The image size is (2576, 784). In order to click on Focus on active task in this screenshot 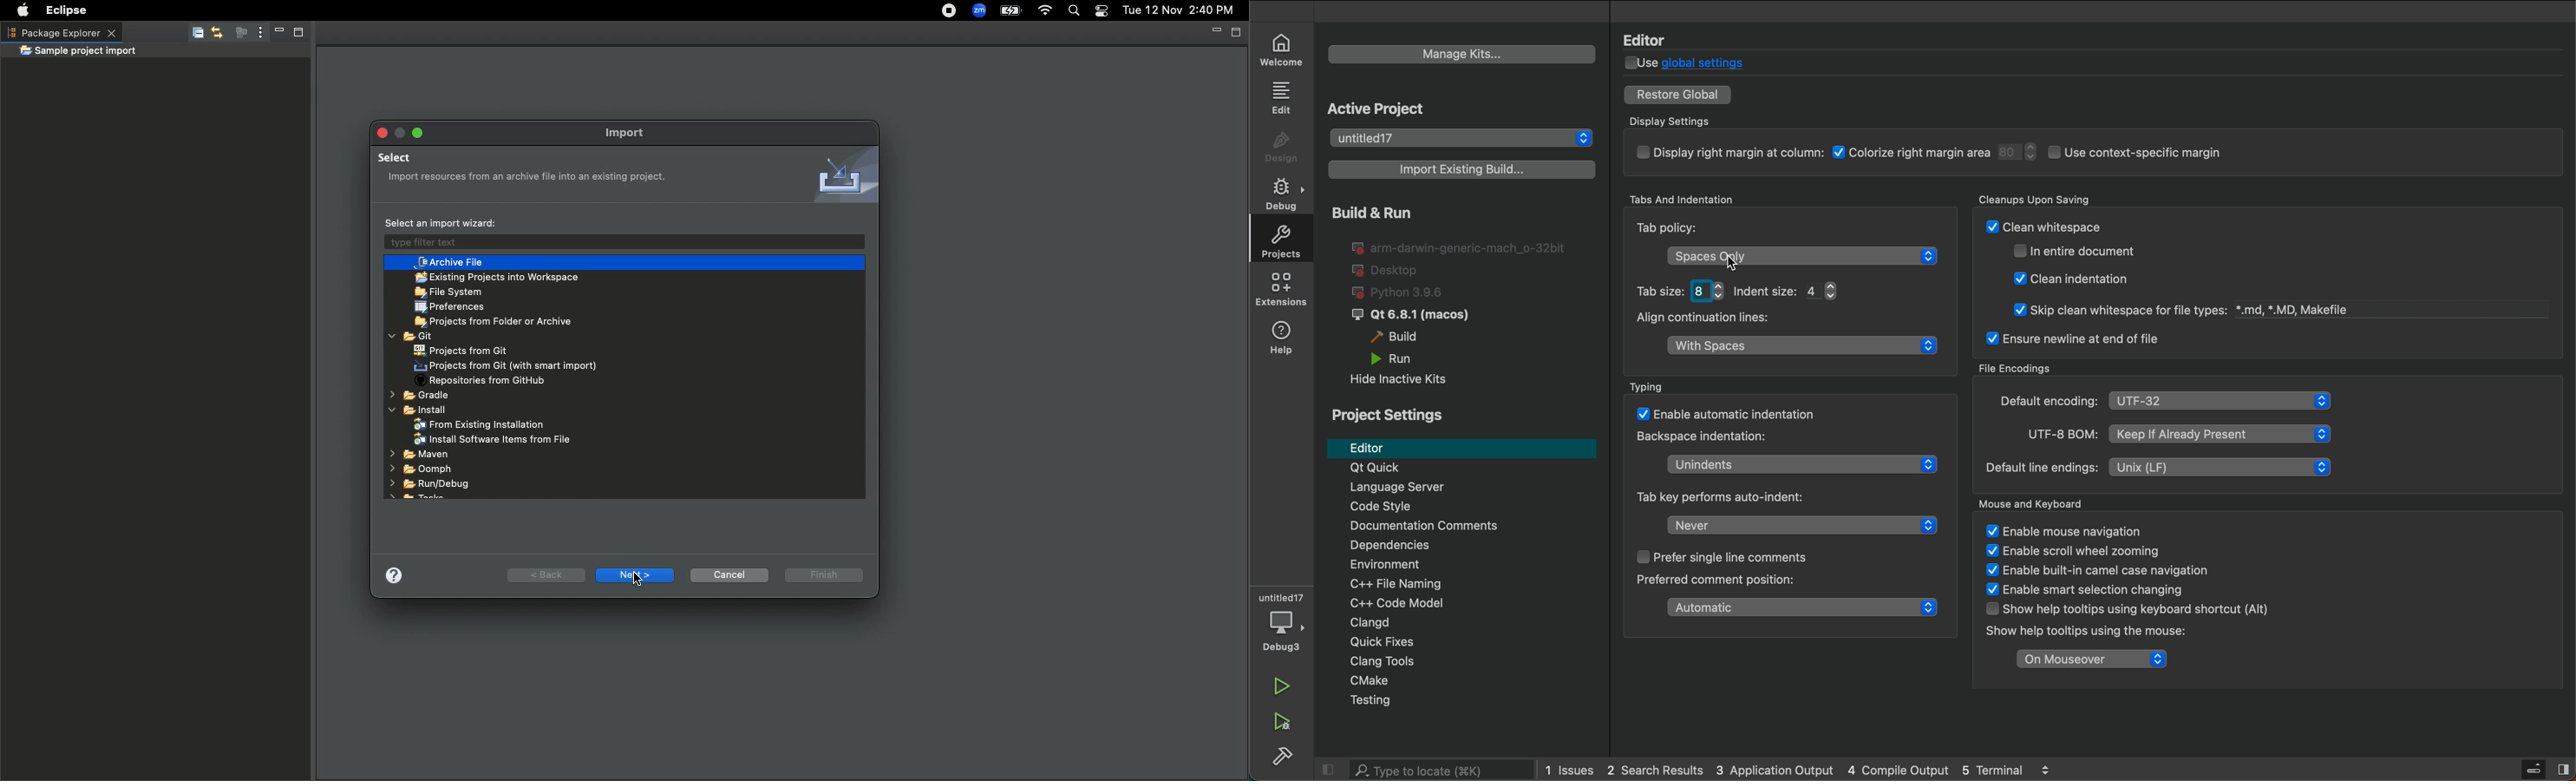, I will do `click(236, 34)`.